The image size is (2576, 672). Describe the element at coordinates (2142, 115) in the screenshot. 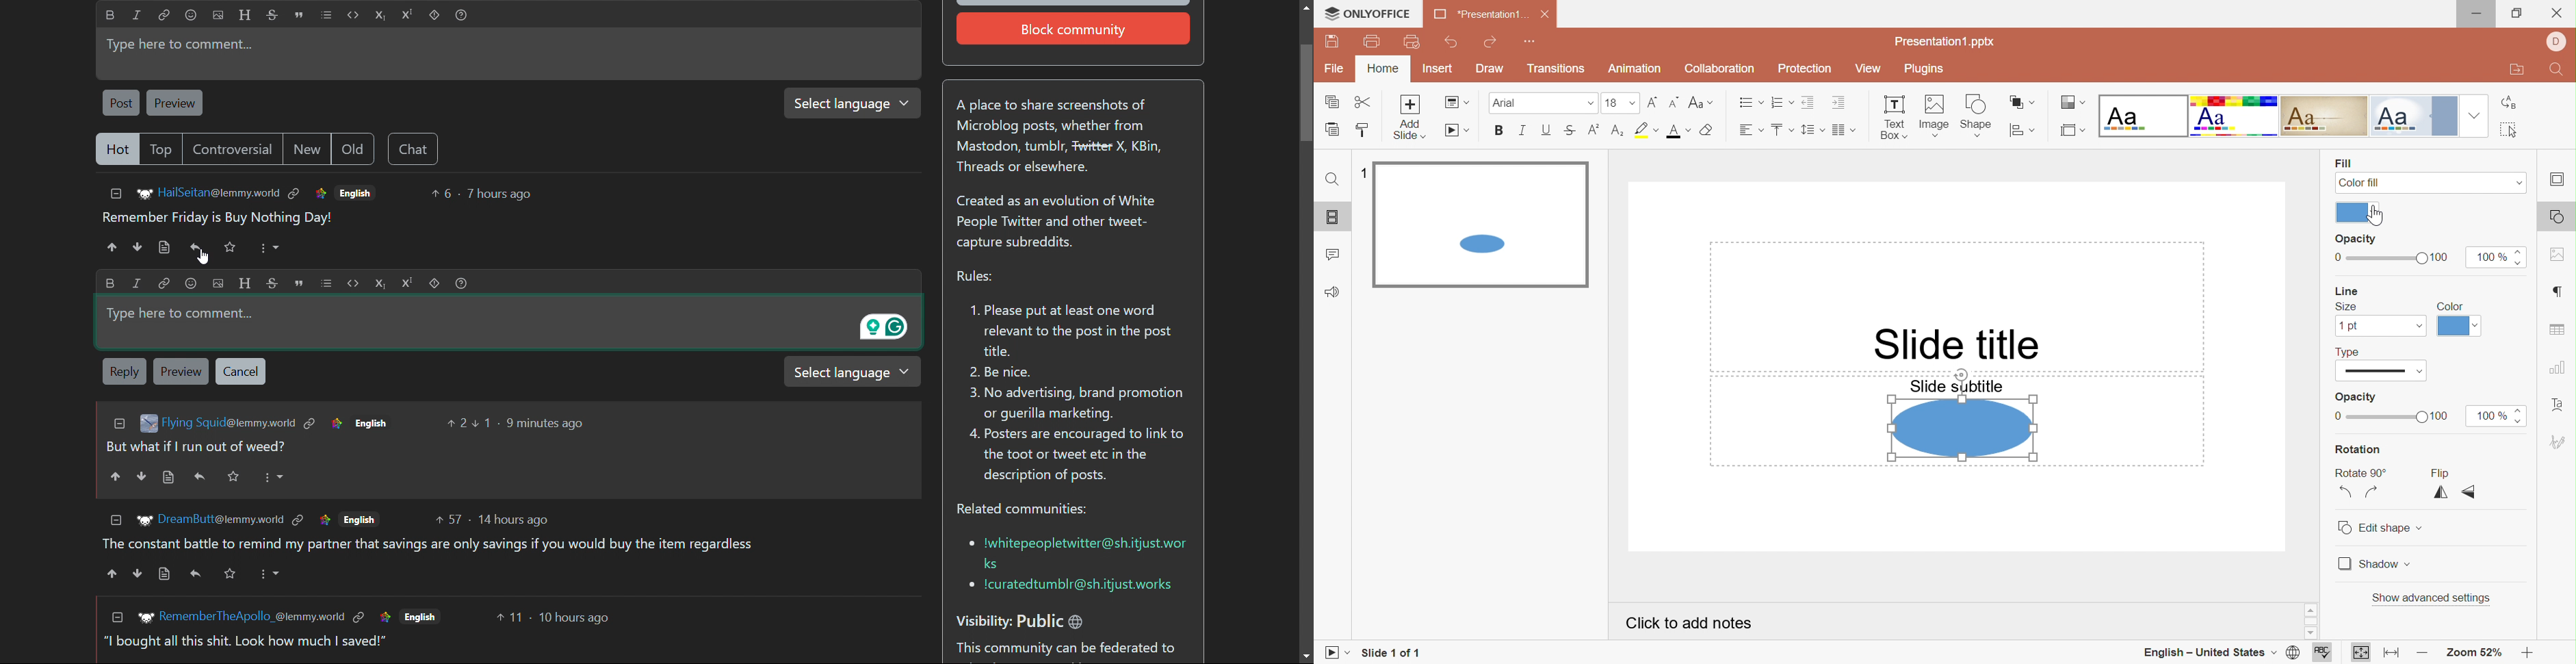

I see `Blank` at that location.